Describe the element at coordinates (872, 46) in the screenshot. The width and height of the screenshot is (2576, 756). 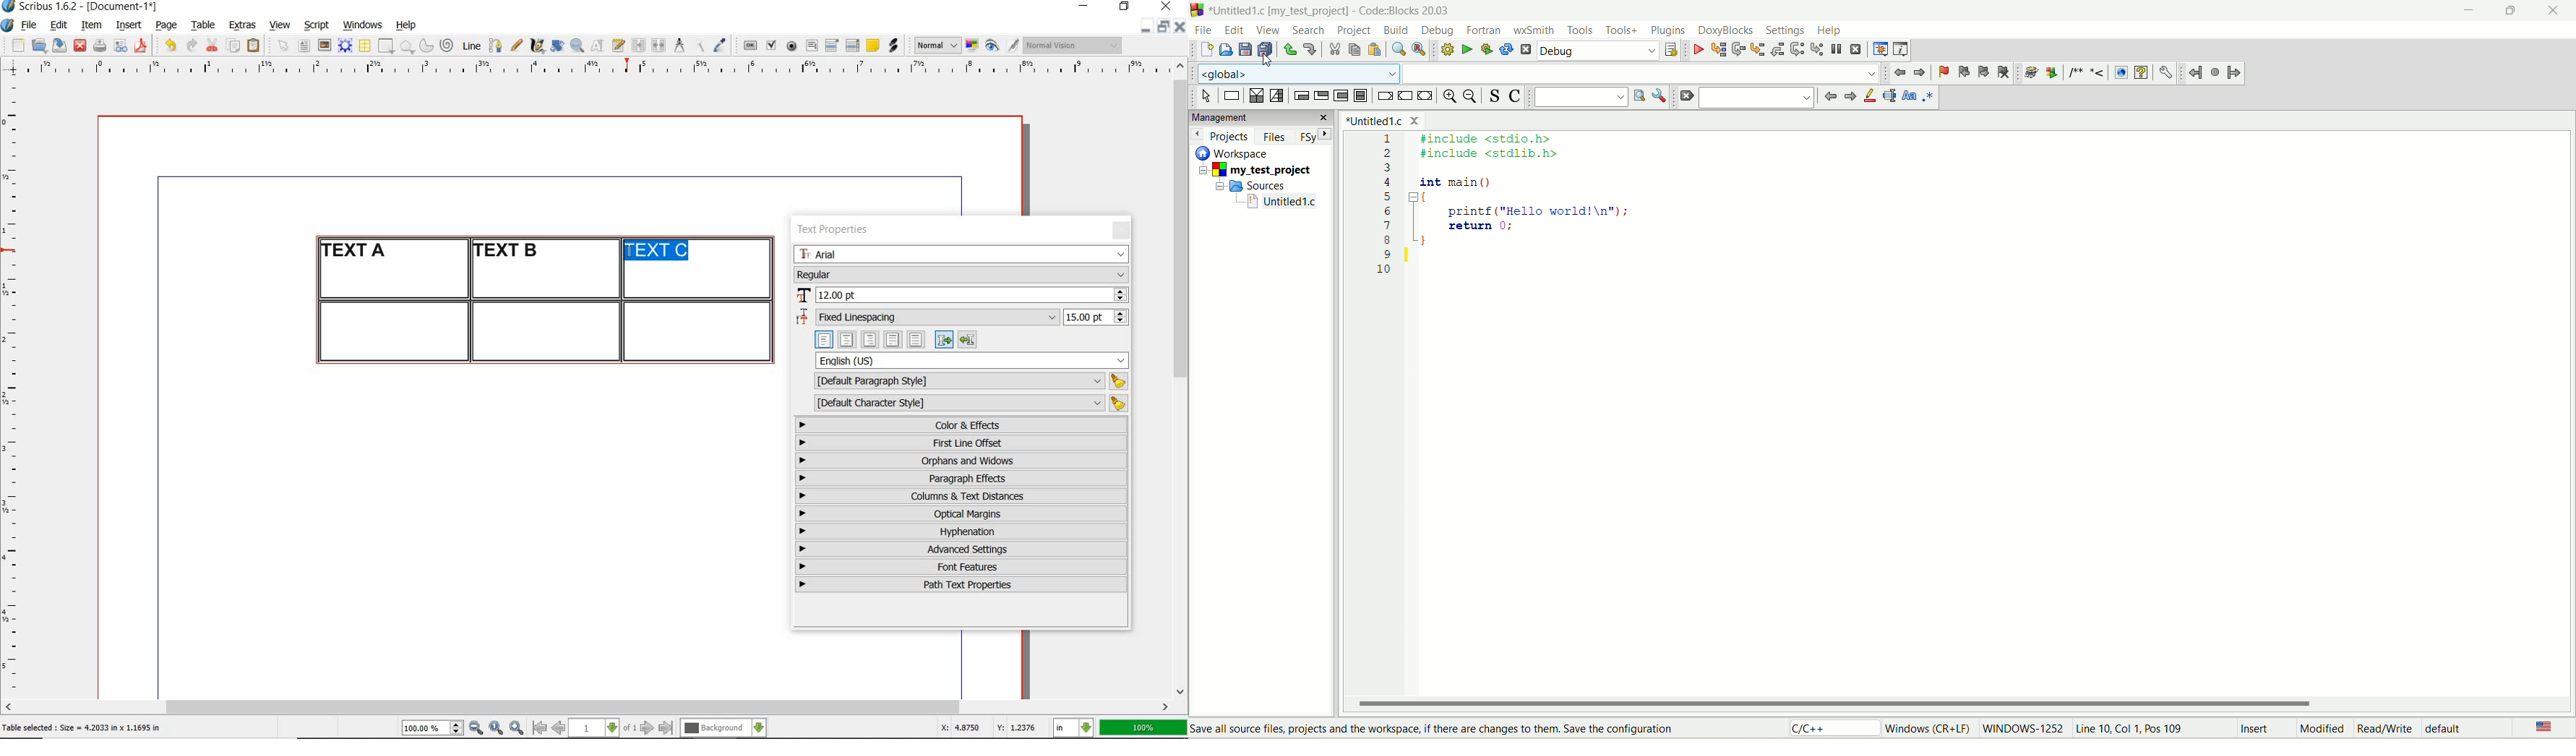
I see `text annotation` at that location.